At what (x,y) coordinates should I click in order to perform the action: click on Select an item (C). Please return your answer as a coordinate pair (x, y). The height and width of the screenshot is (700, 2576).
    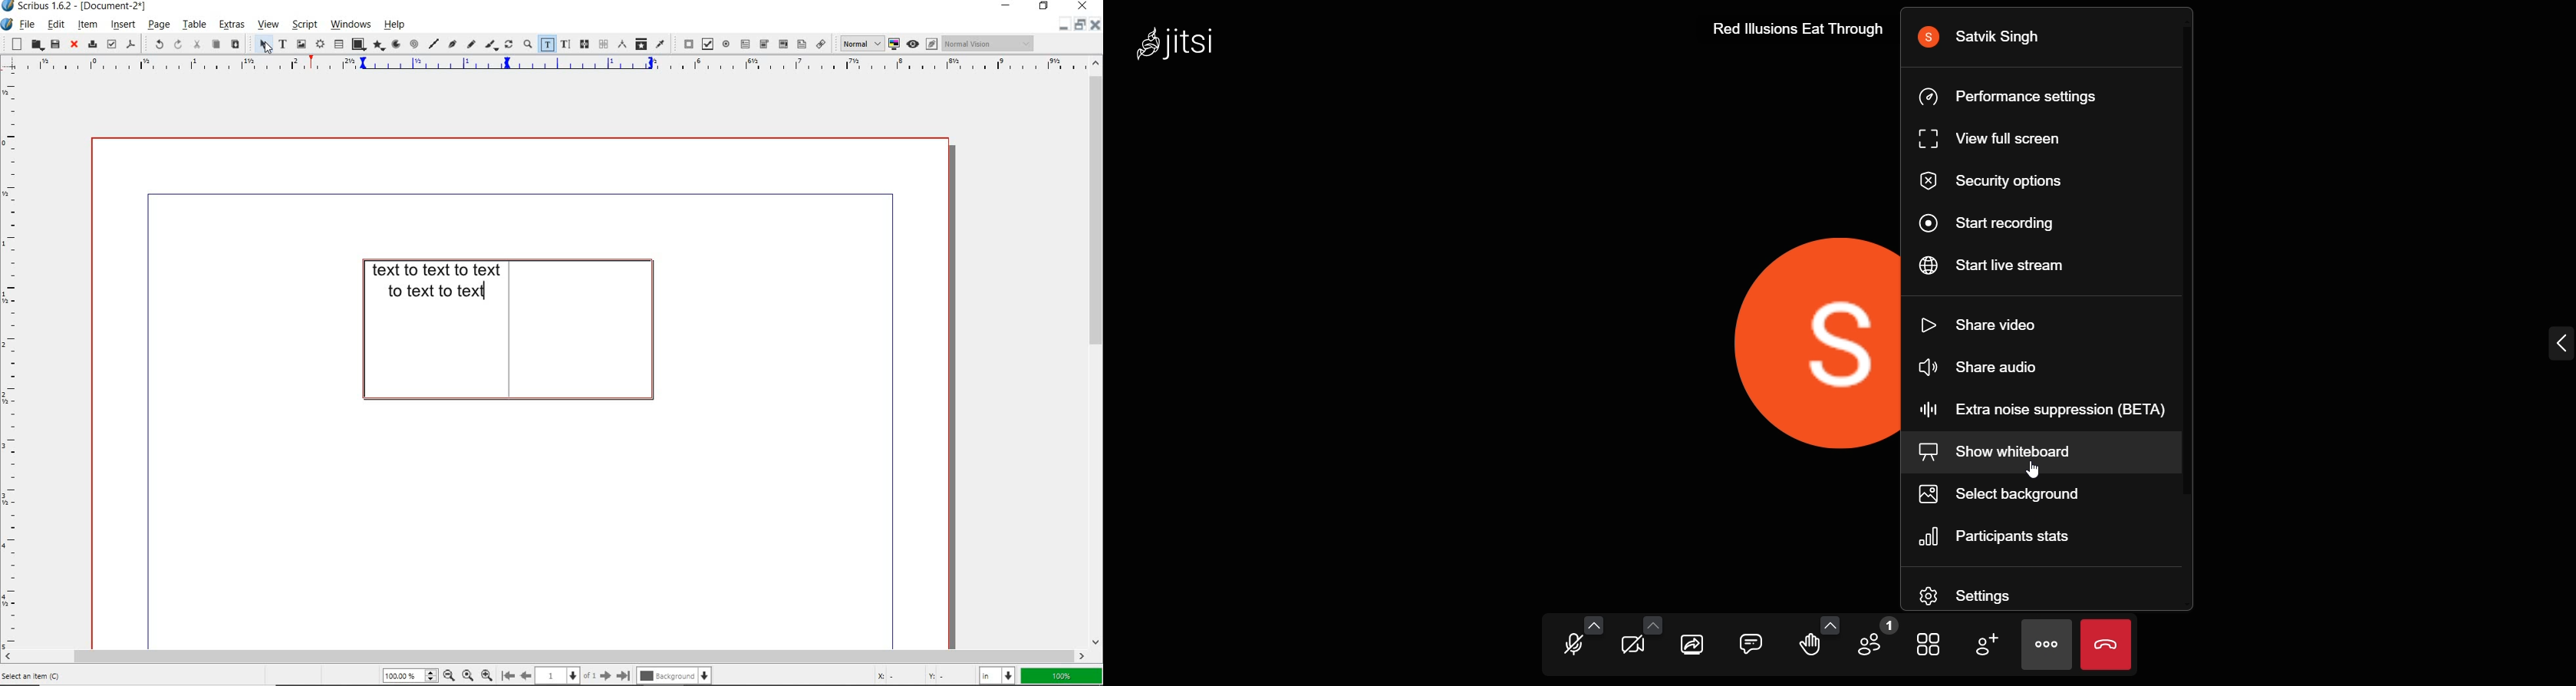
    Looking at the image, I should click on (41, 676).